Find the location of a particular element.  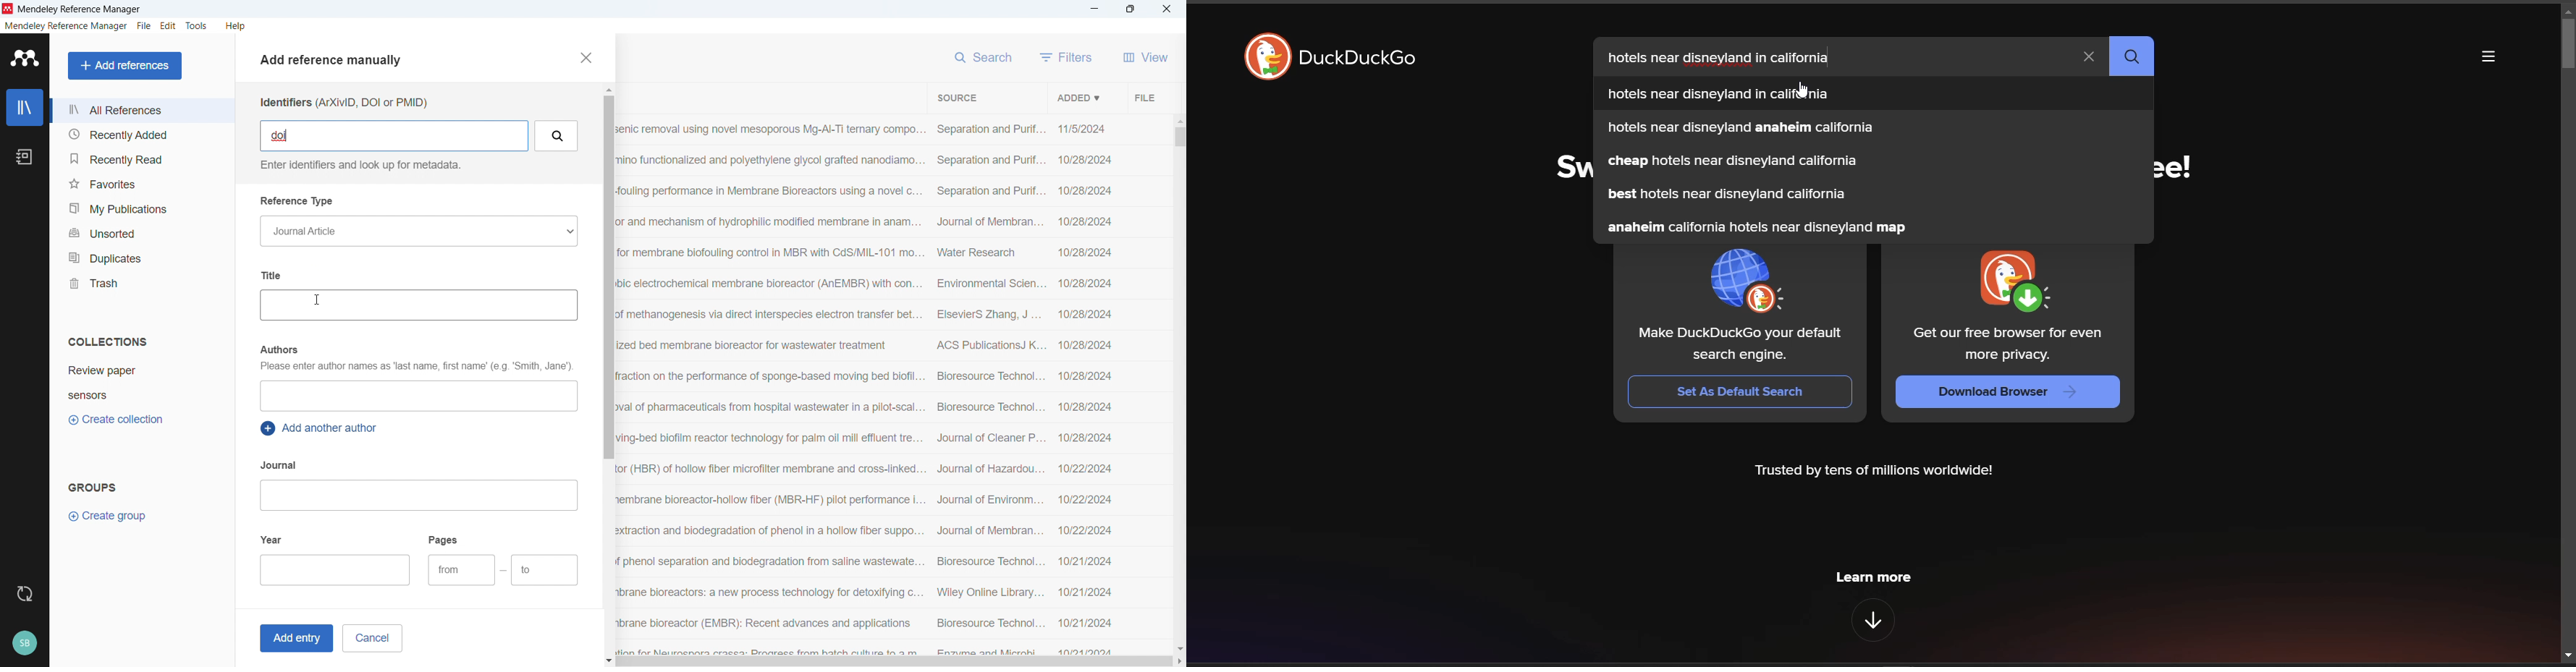

Library  is located at coordinates (25, 107).